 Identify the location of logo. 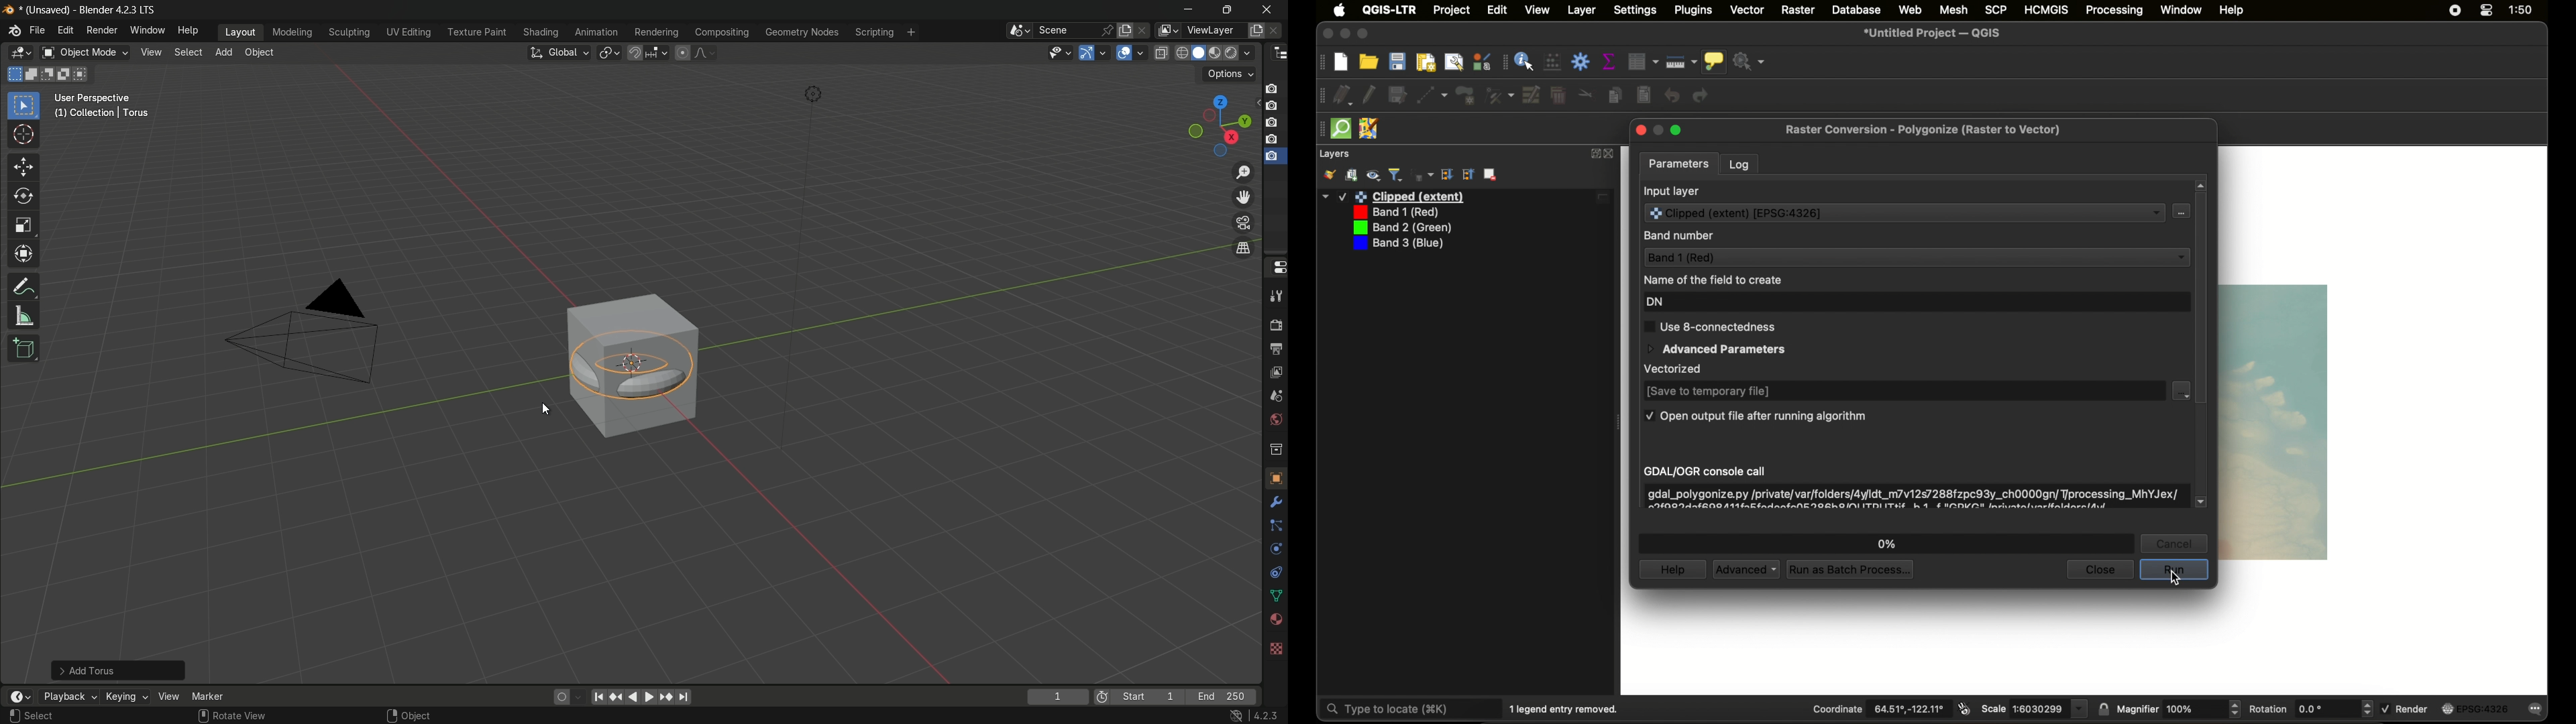
(15, 31).